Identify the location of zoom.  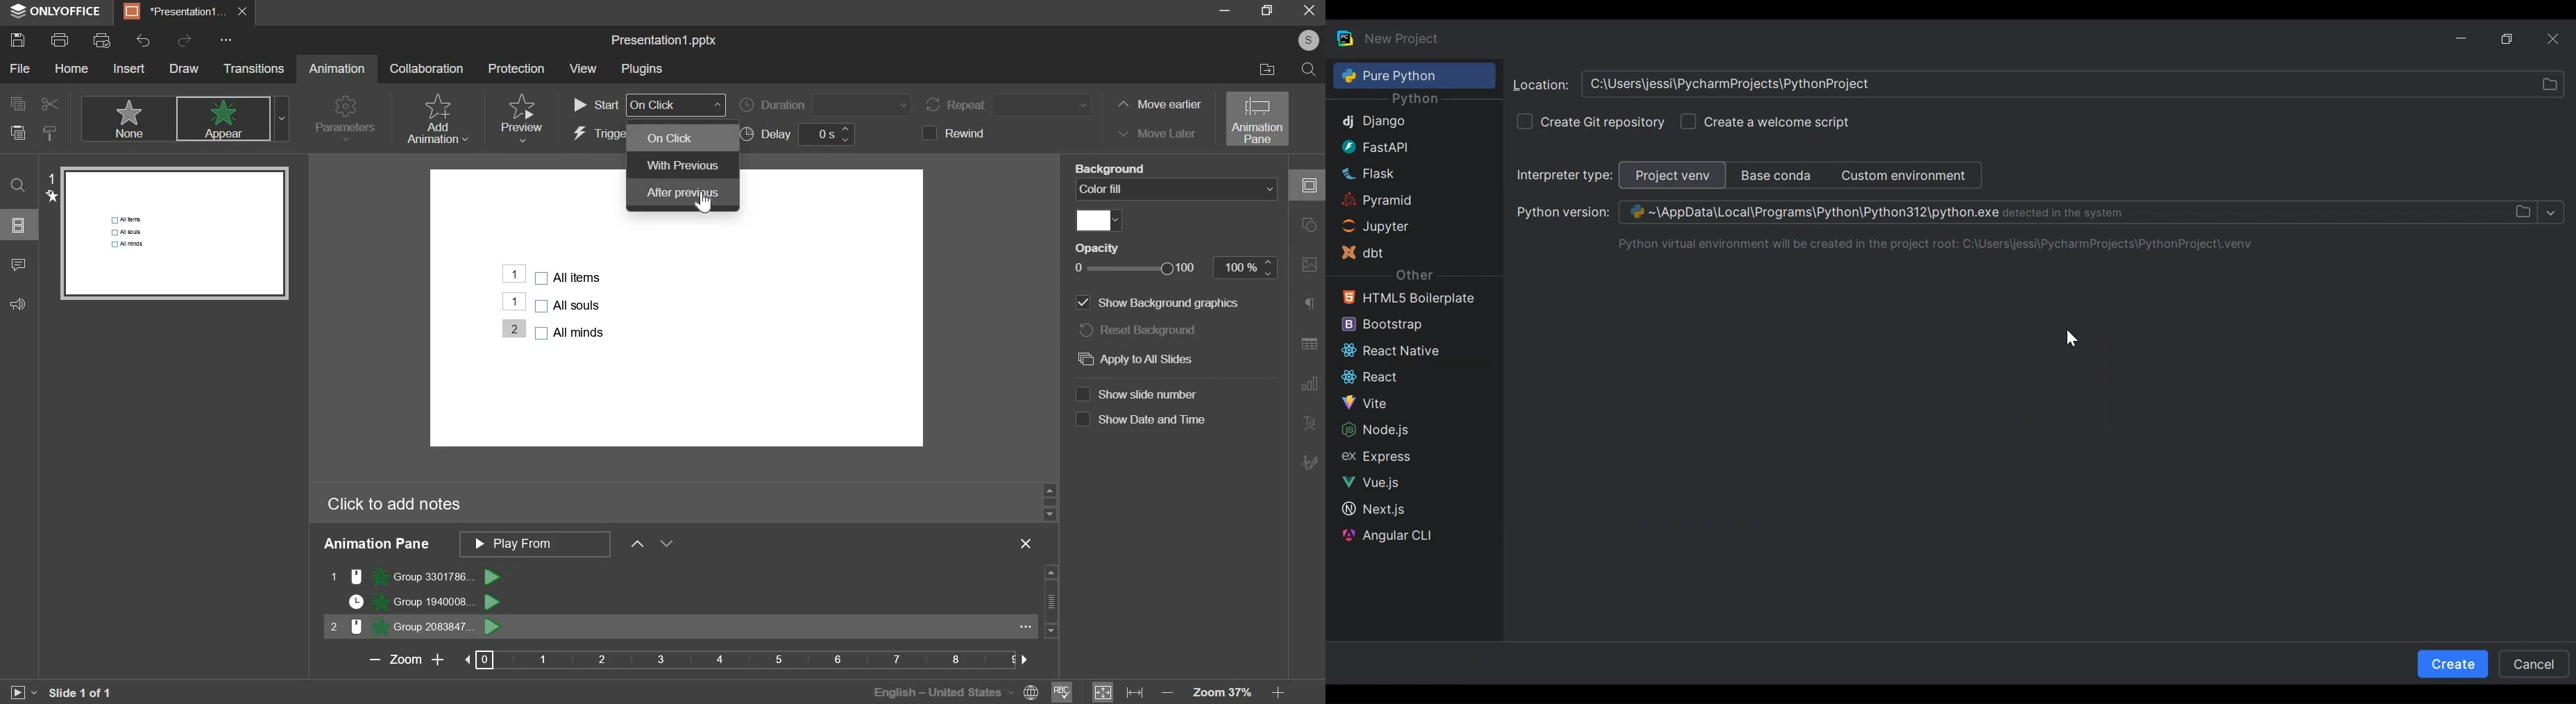
(1232, 692).